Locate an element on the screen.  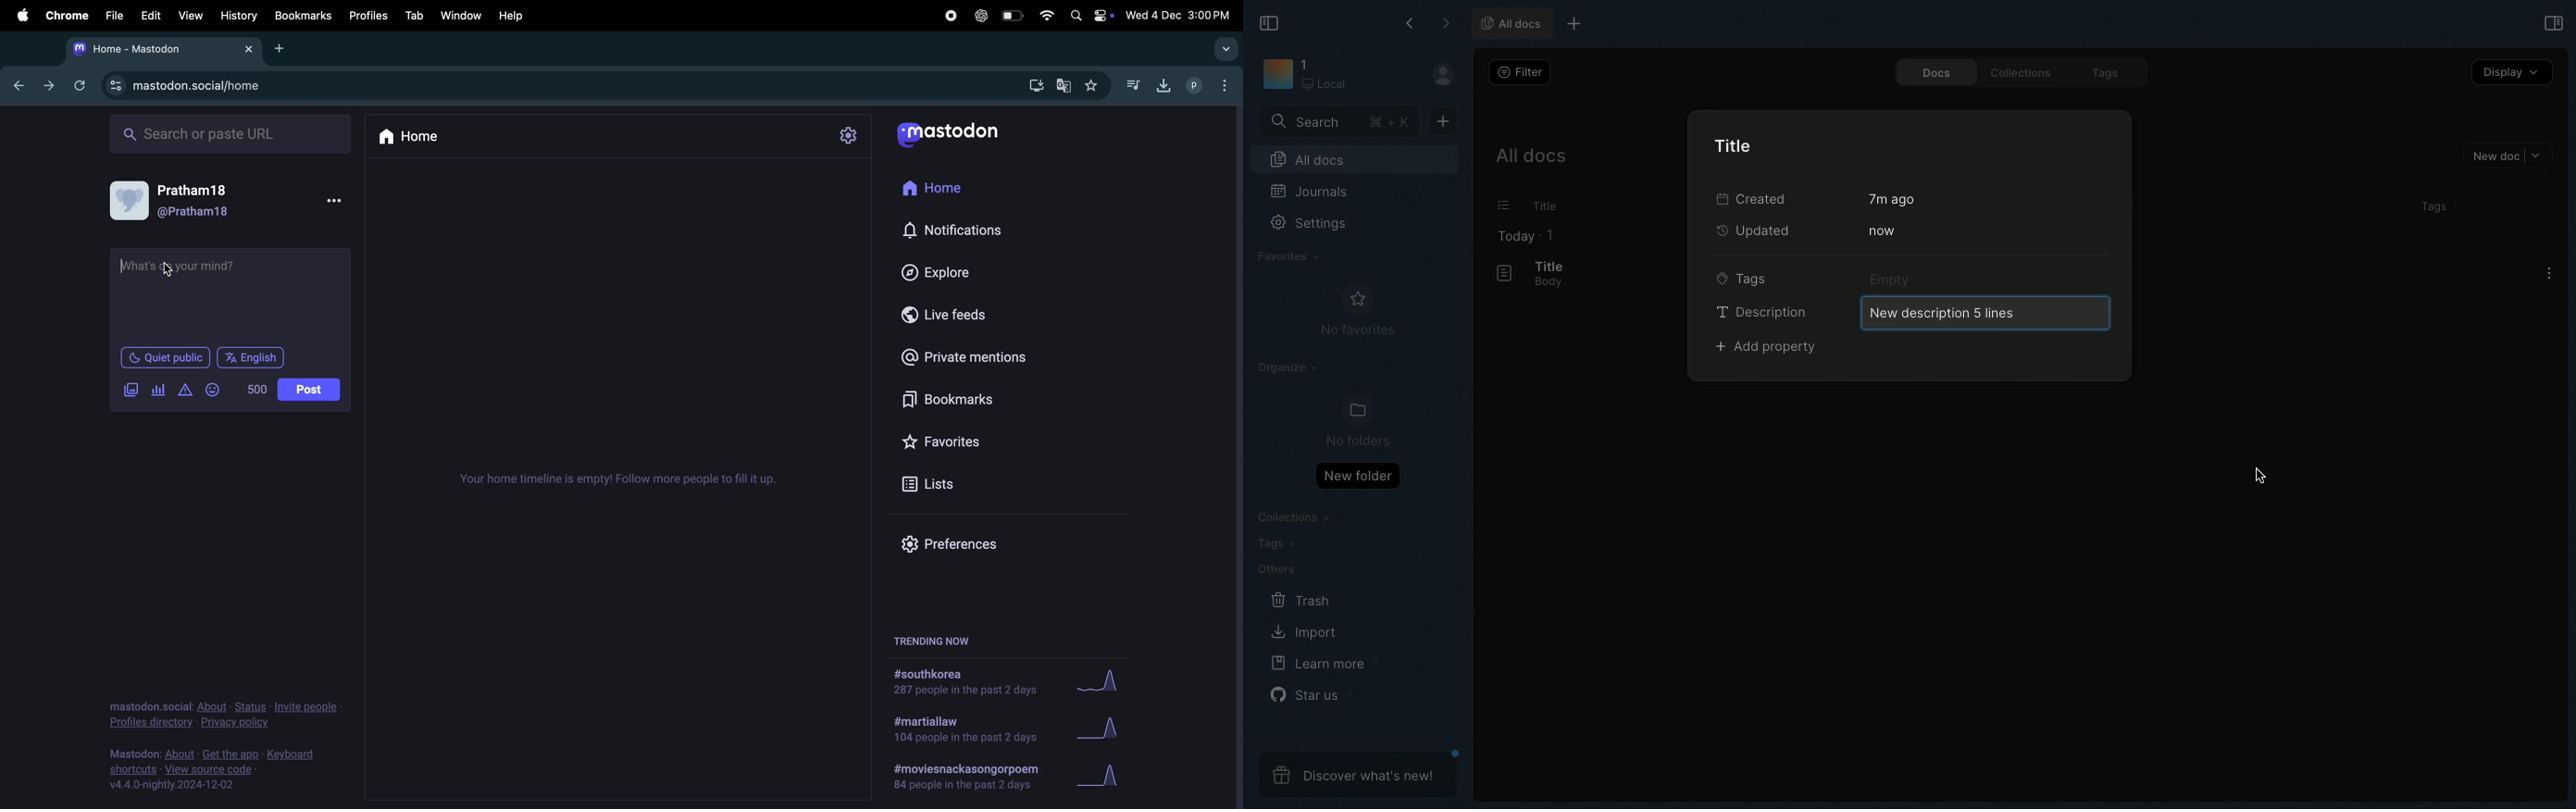
cursor is located at coordinates (125, 266).